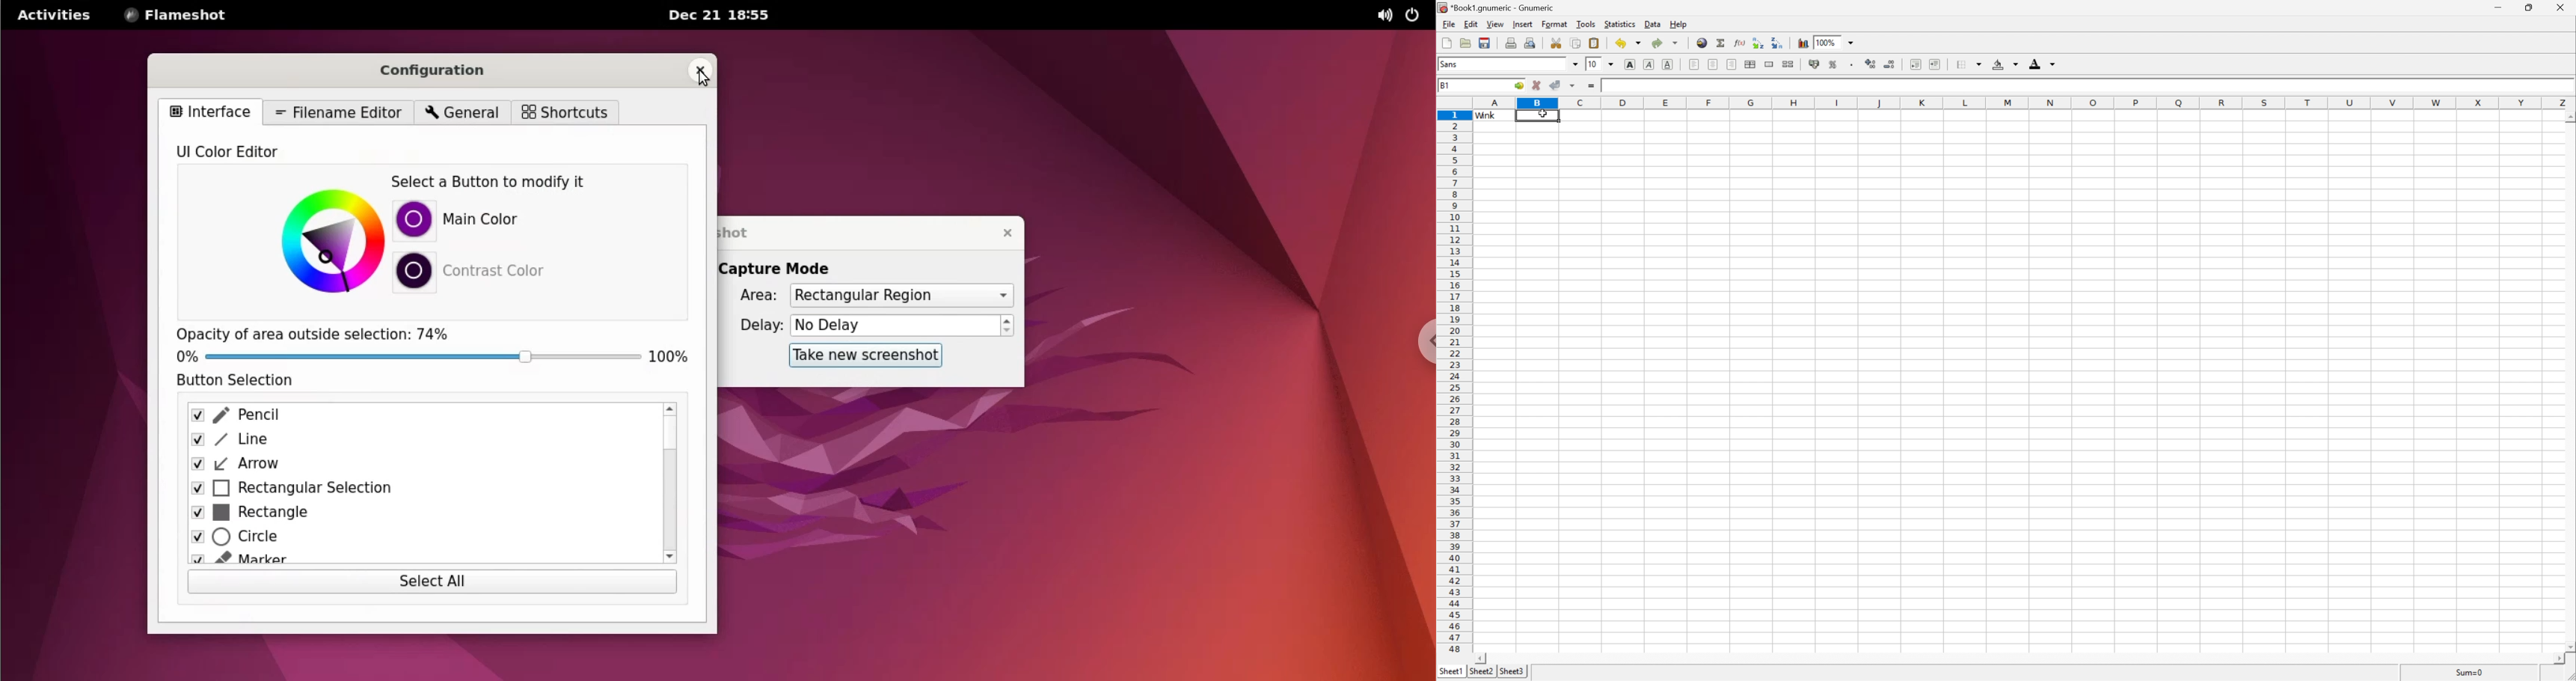 This screenshot has width=2576, height=700. What do you see at coordinates (2005, 62) in the screenshot?
I see `background` at bounding box center [2005, 62].